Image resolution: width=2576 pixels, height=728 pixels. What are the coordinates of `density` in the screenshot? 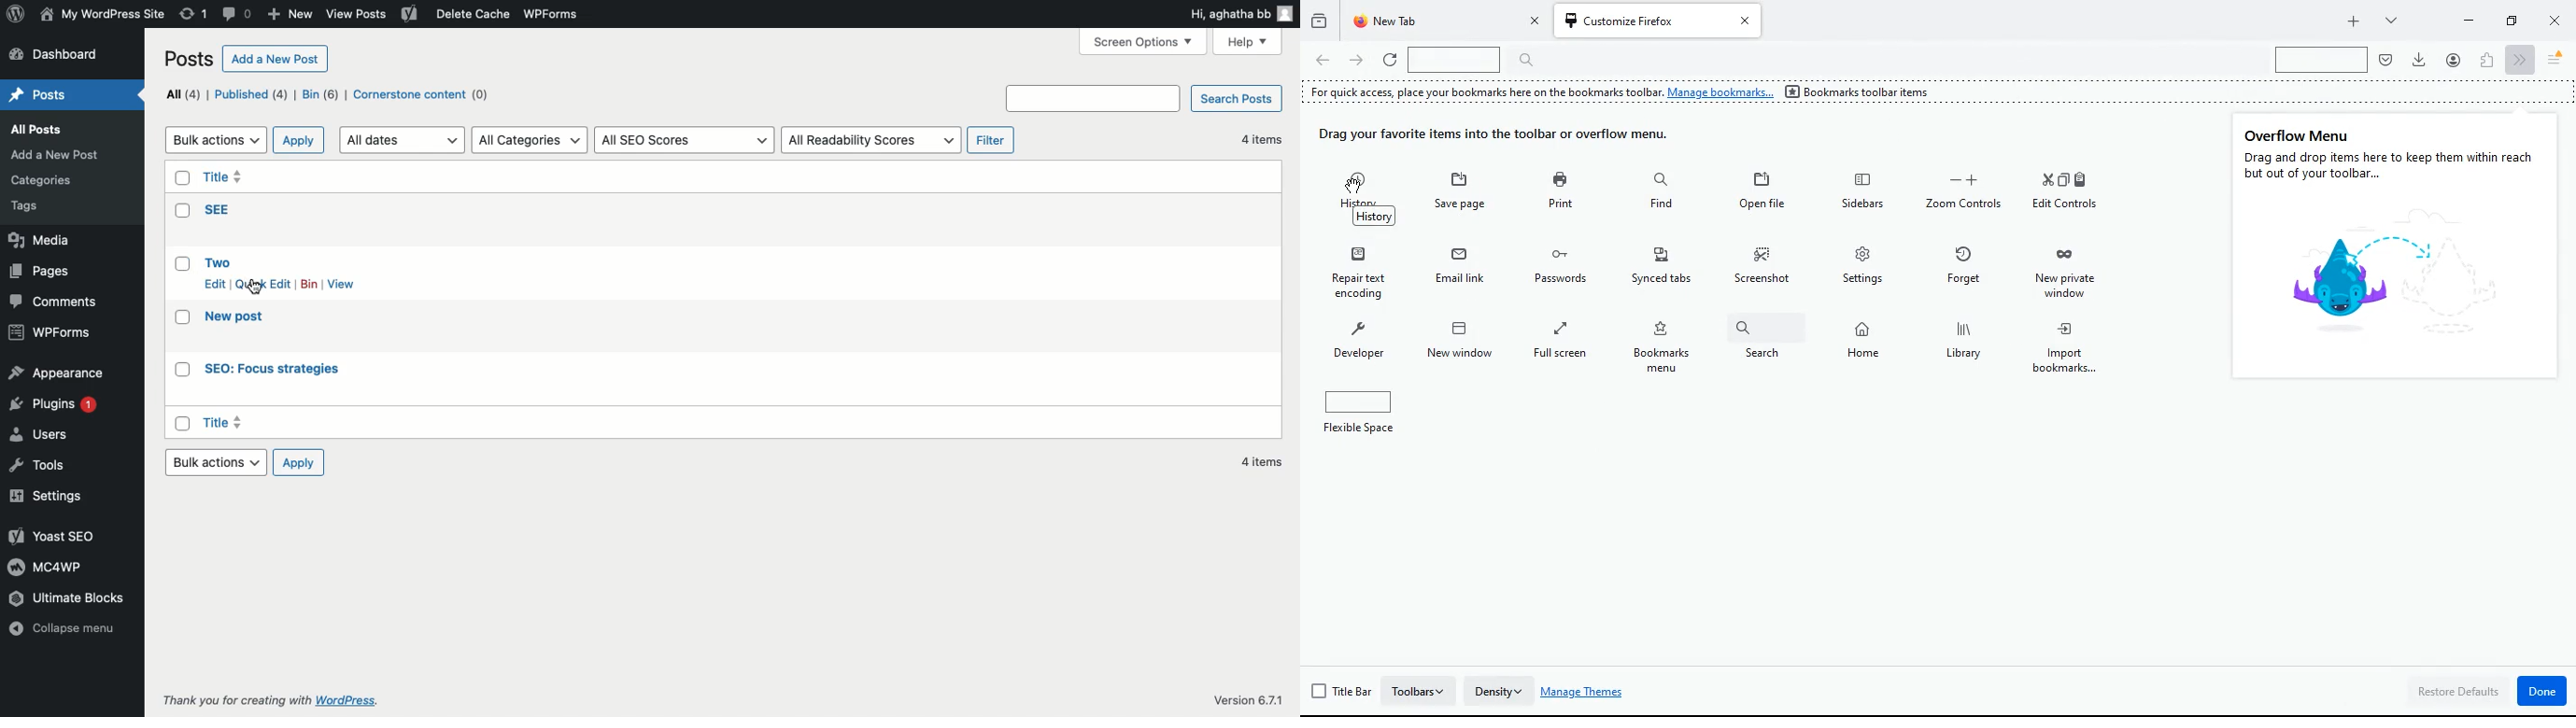 It's located at (1500, 687).